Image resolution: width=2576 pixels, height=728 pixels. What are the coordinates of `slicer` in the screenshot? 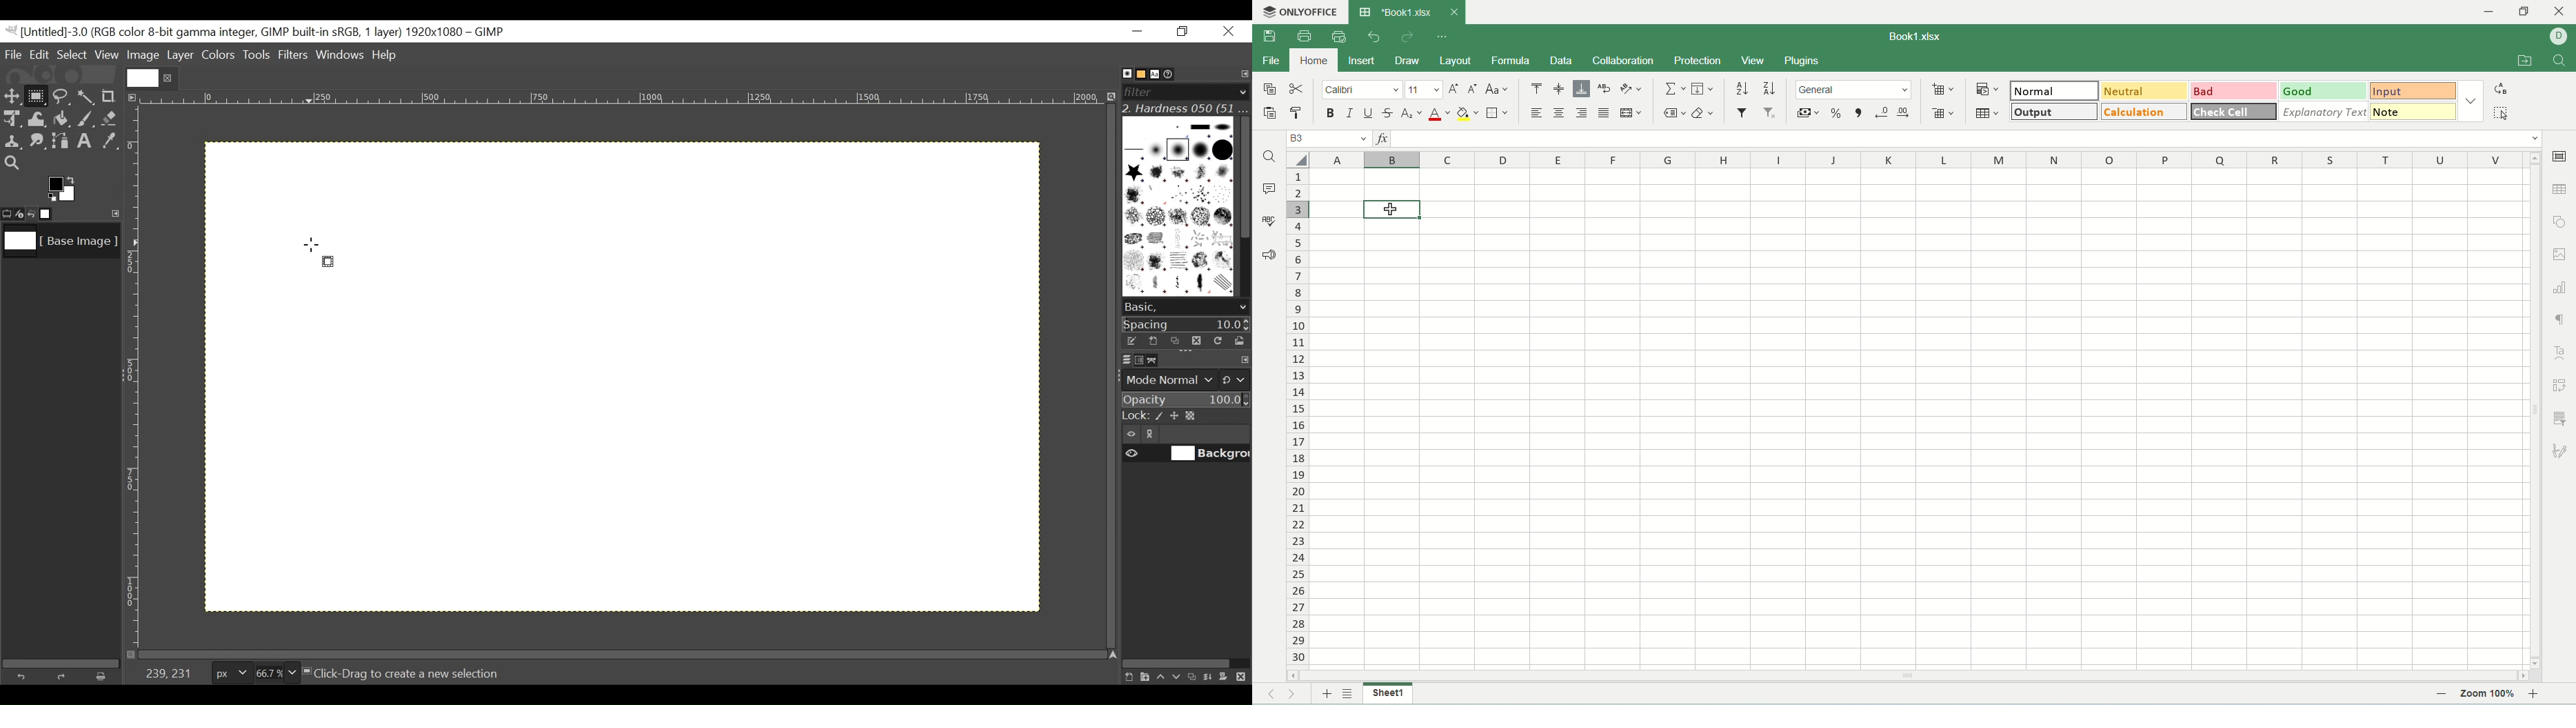 It's located at (2563, 418).